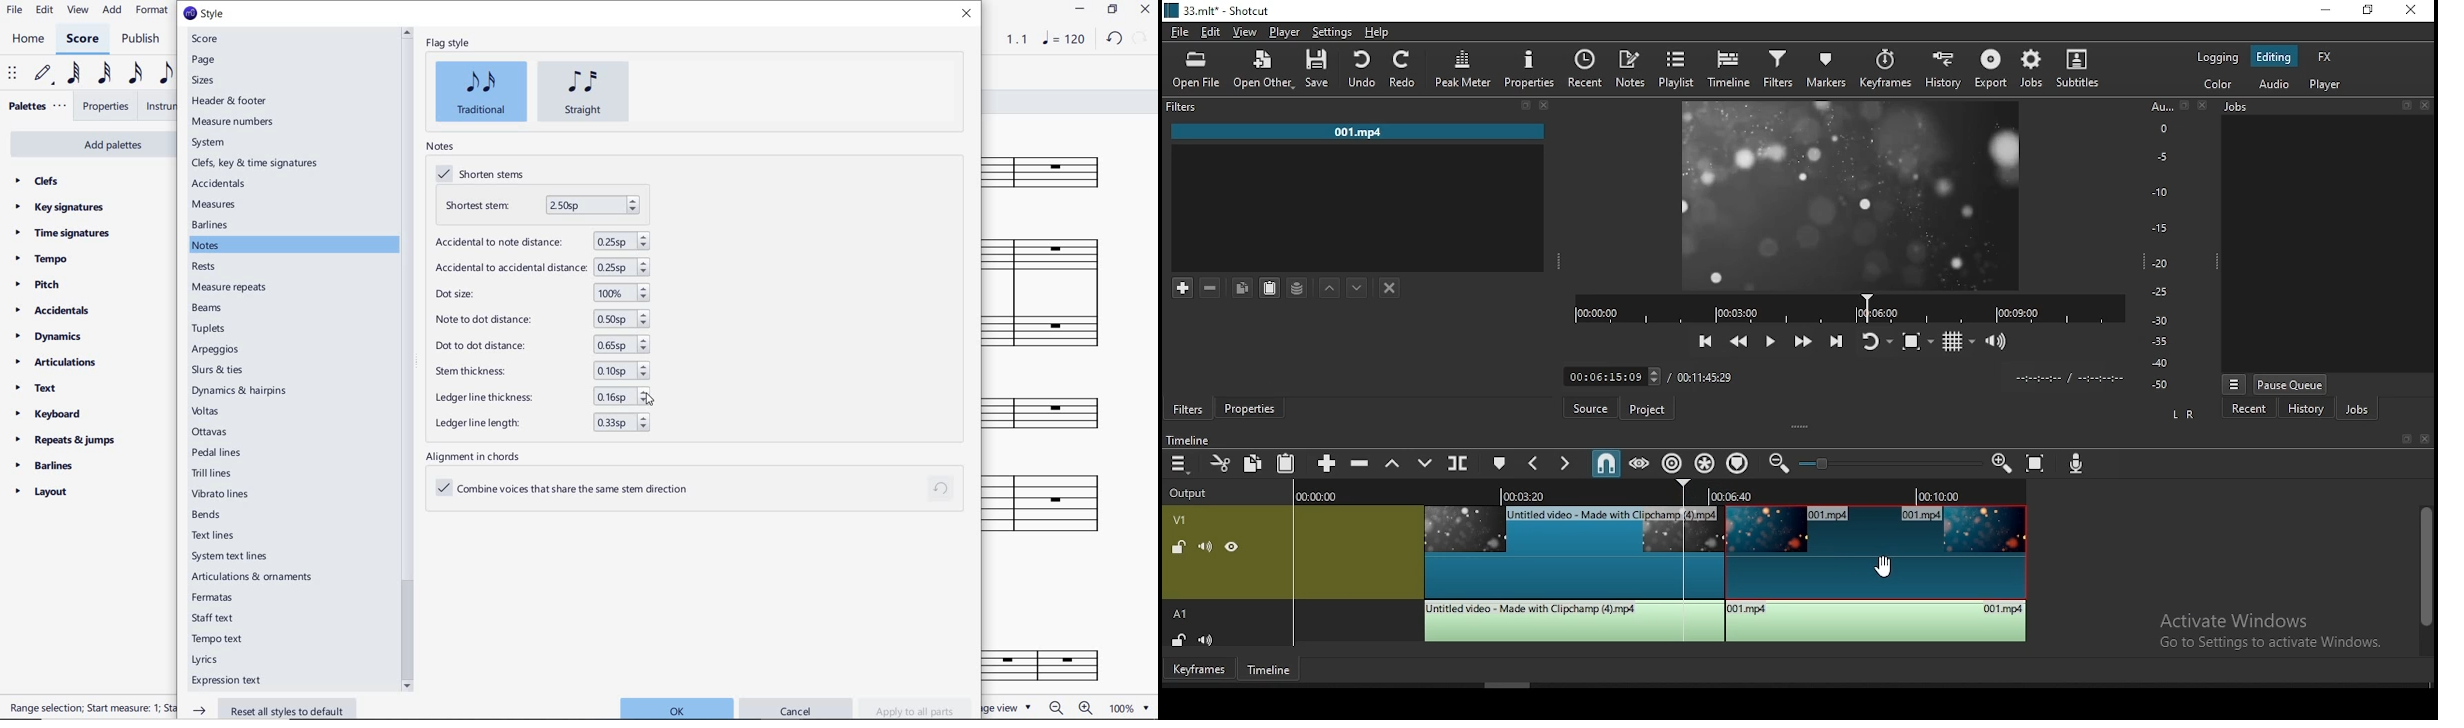 Image resolution: width=2464 pixels, height=728 pixels. Describe the element at coordinates (1771, 341) in the screenshot. I see `play/pause` at that location.